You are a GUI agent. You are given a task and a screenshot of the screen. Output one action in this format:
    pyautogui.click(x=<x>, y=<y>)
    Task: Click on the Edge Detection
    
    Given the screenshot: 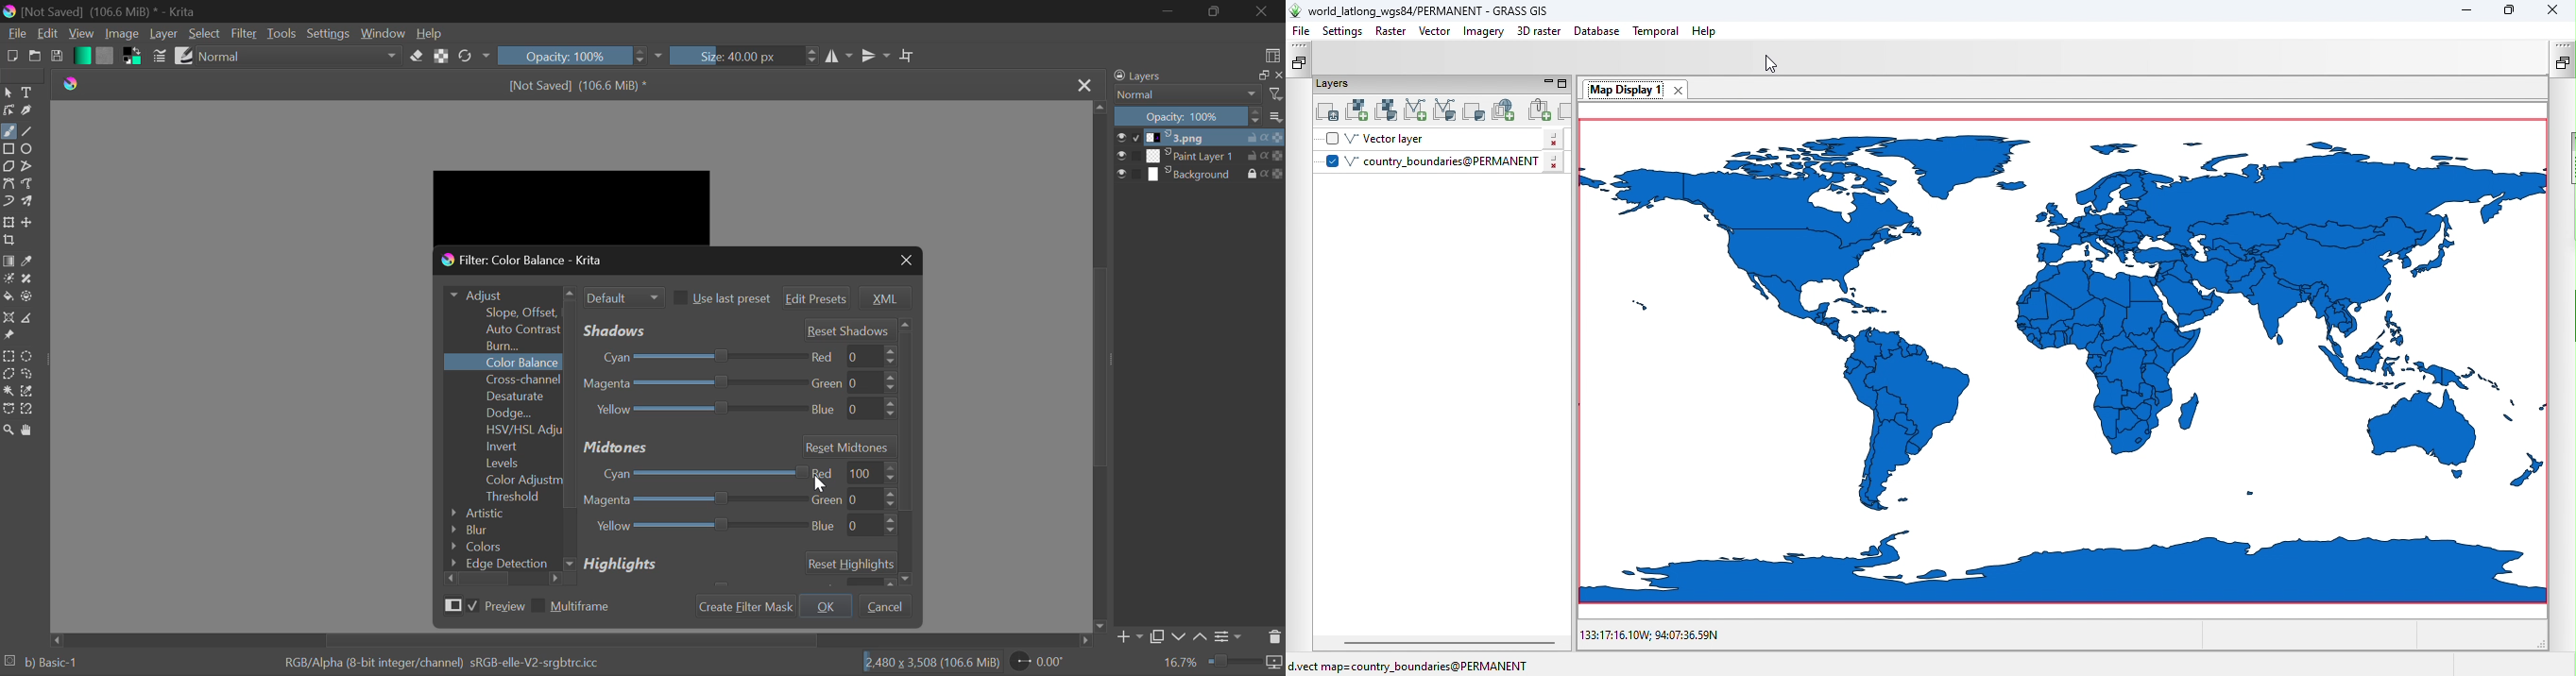 What is the action you would take?
    pyautogui.click(x=502, y=562)
    